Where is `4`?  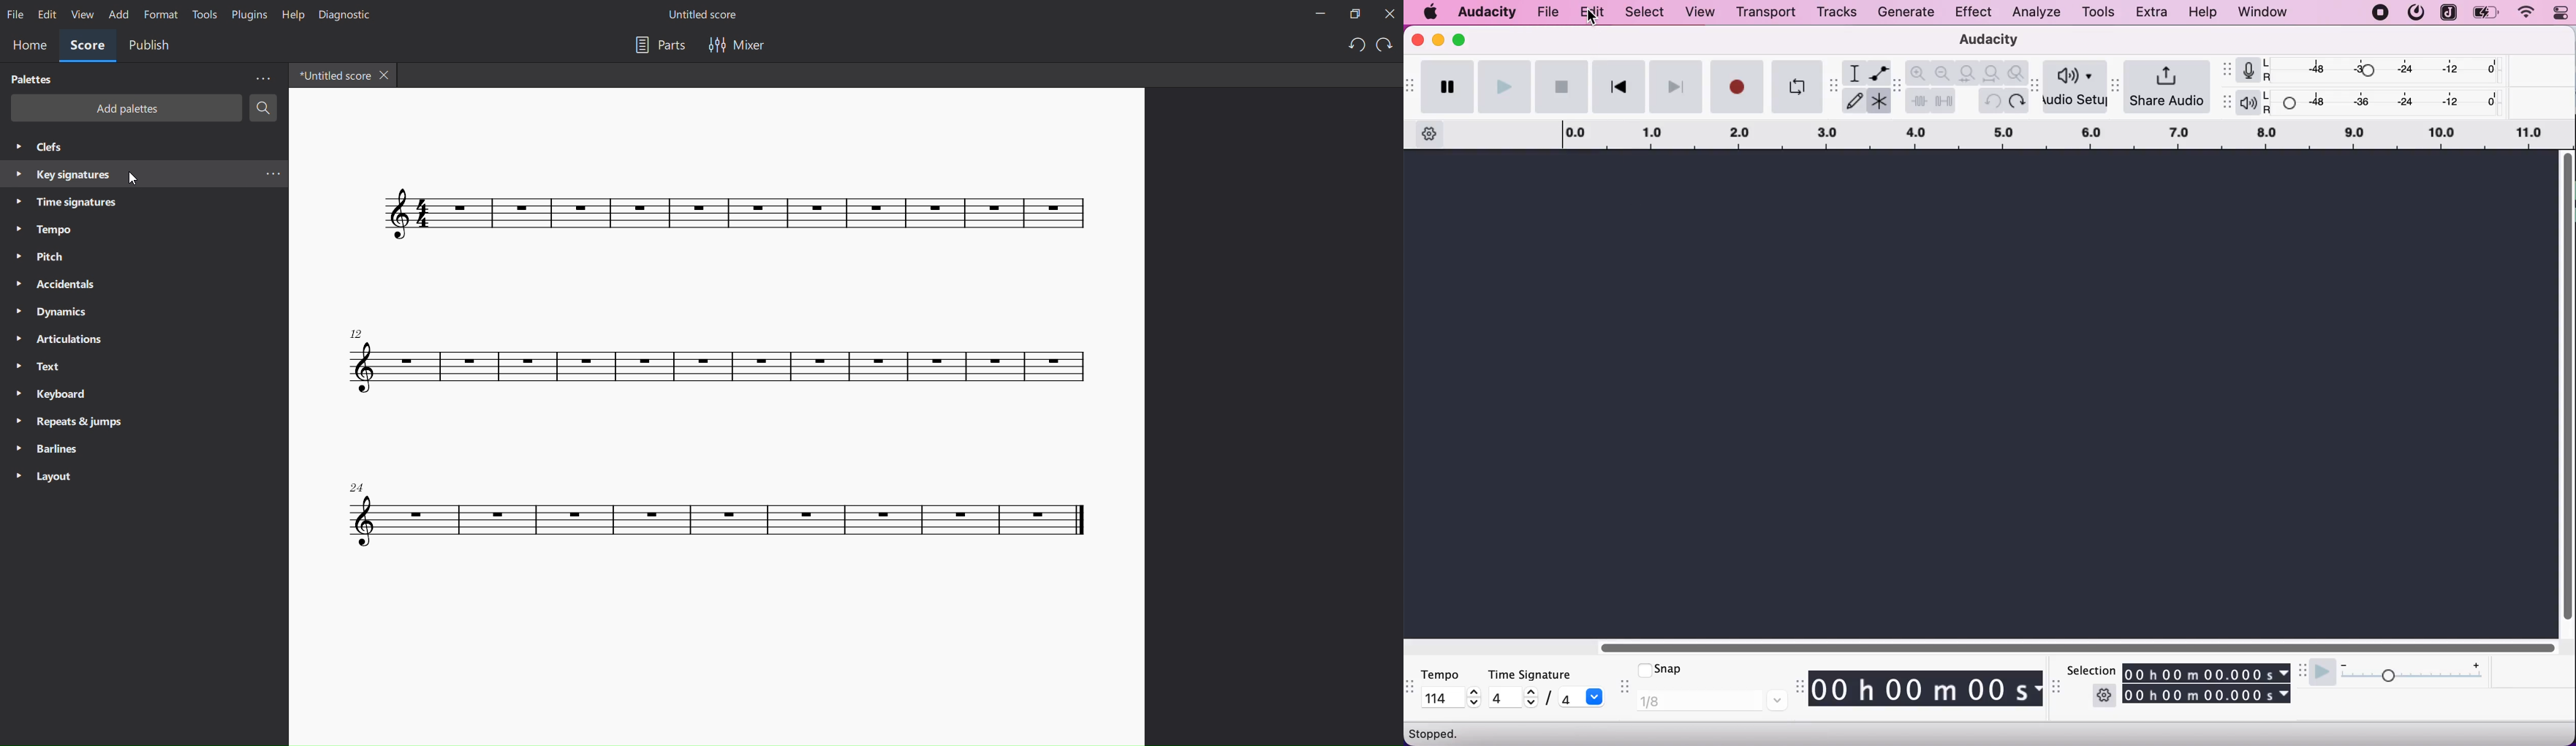 4 is located at coordinates (1568, 699).